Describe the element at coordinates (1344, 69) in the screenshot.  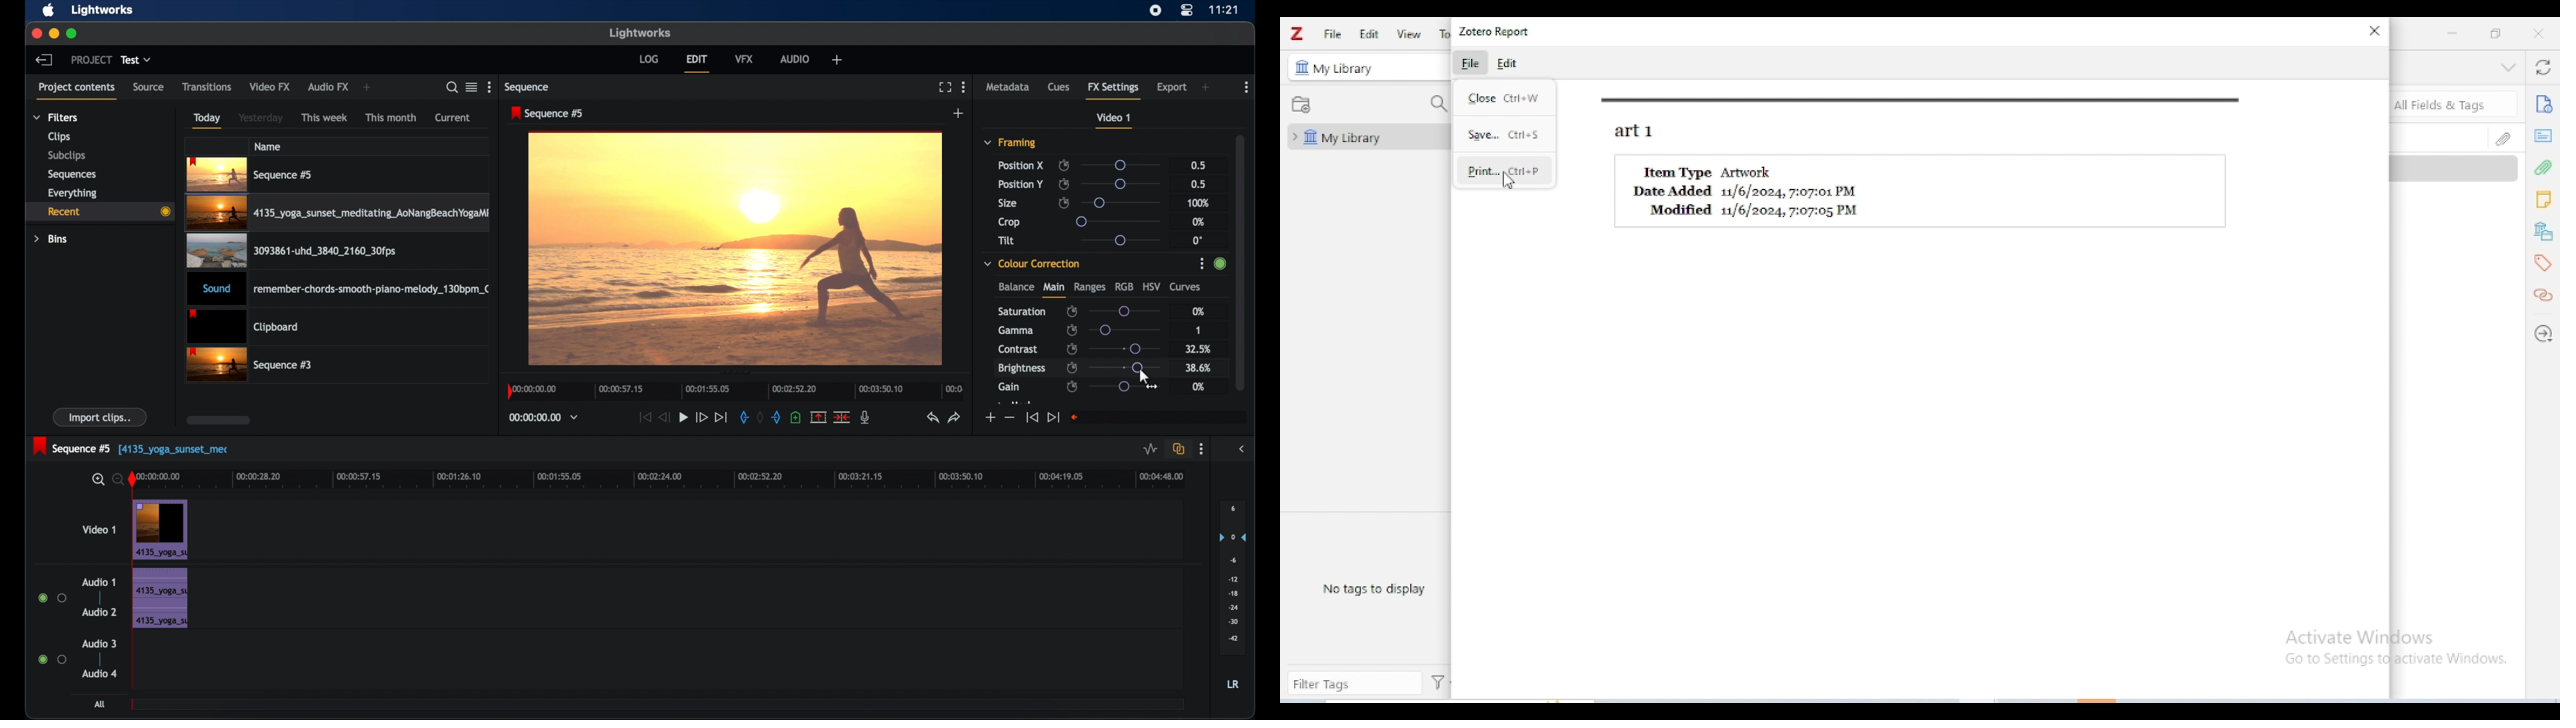
I see `my library` at that location.